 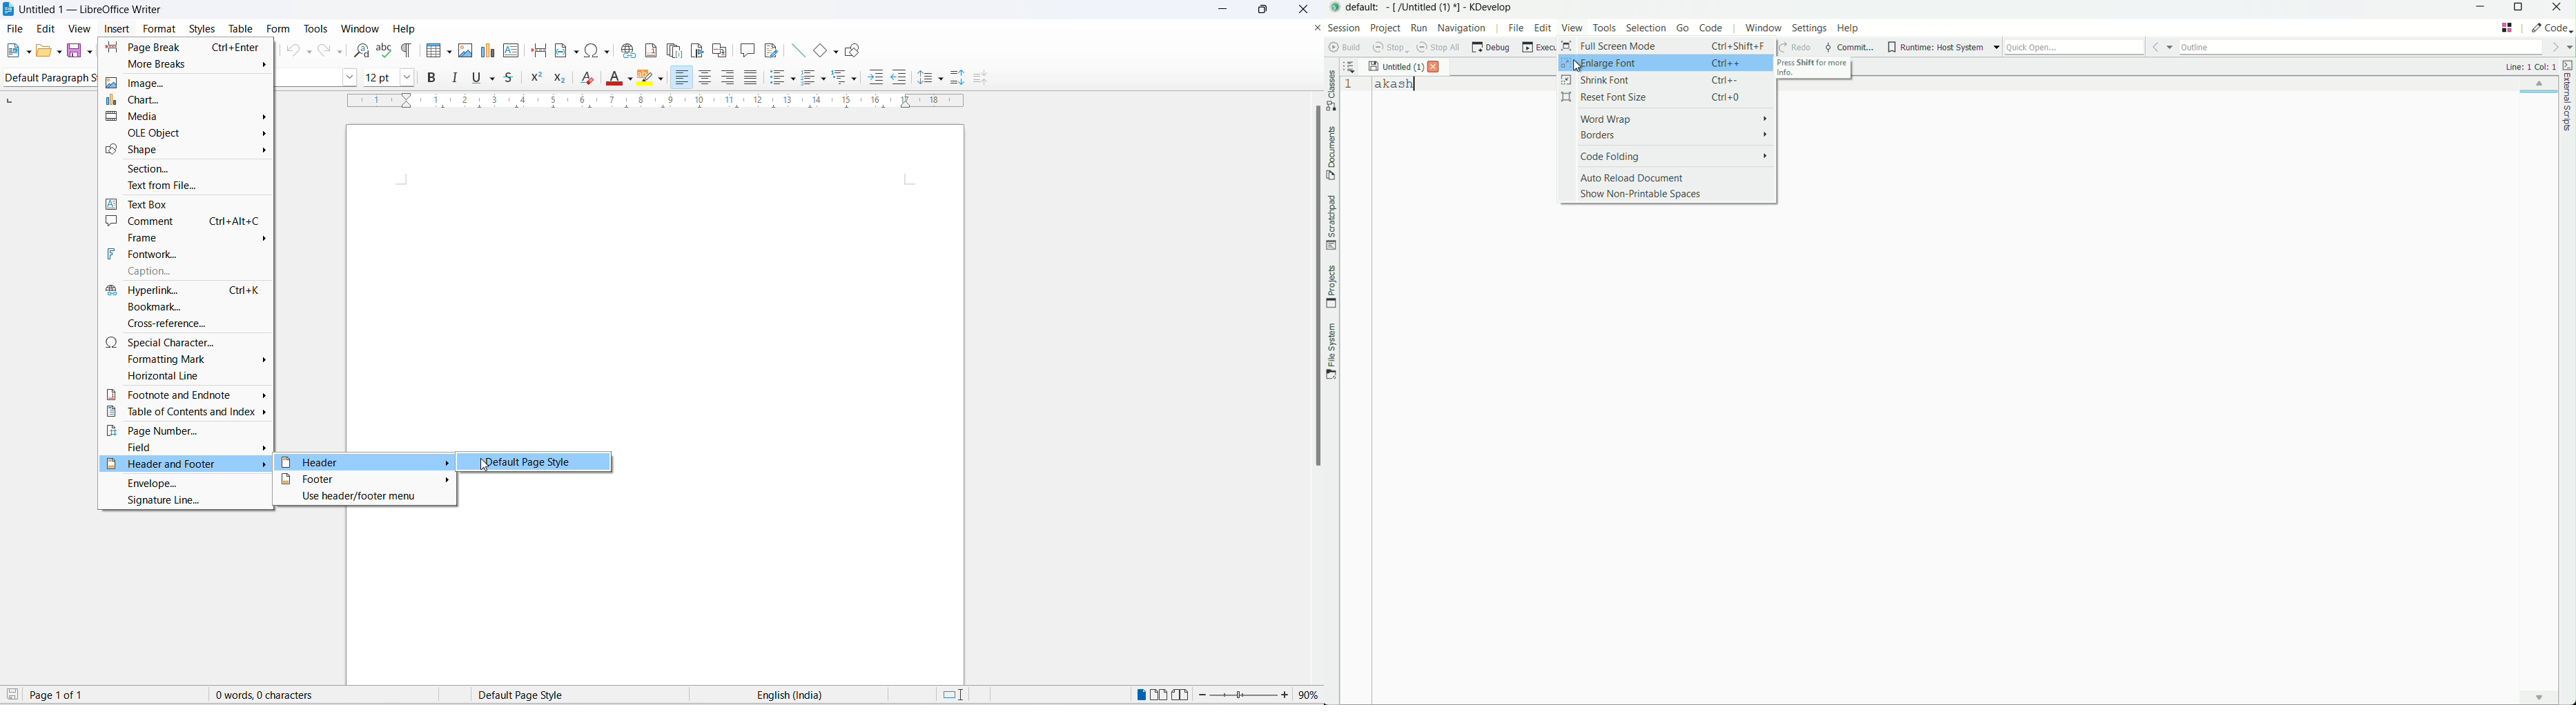 What do you see at coordinates (487, 53) in the screenshot?
I see `insert chat` at bounding box center [487, 53].